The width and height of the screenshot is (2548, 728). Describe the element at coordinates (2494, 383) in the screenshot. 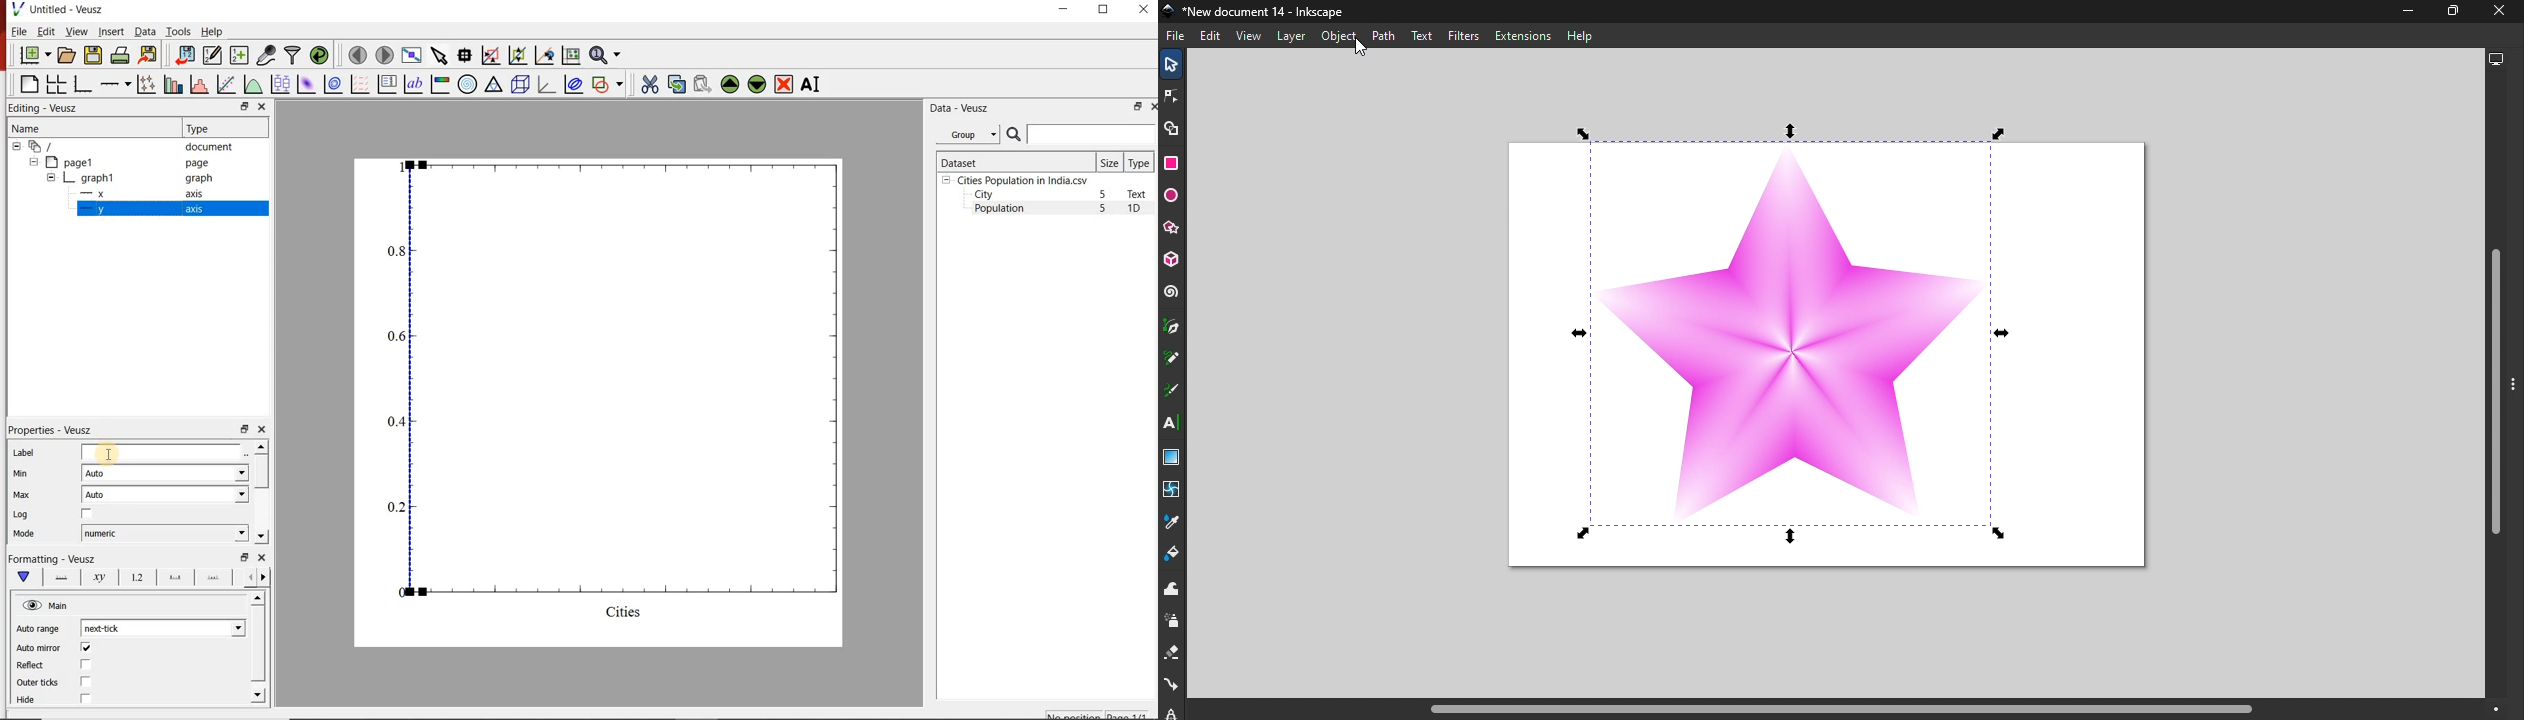

I see `Vertical scroll bar` at that location.